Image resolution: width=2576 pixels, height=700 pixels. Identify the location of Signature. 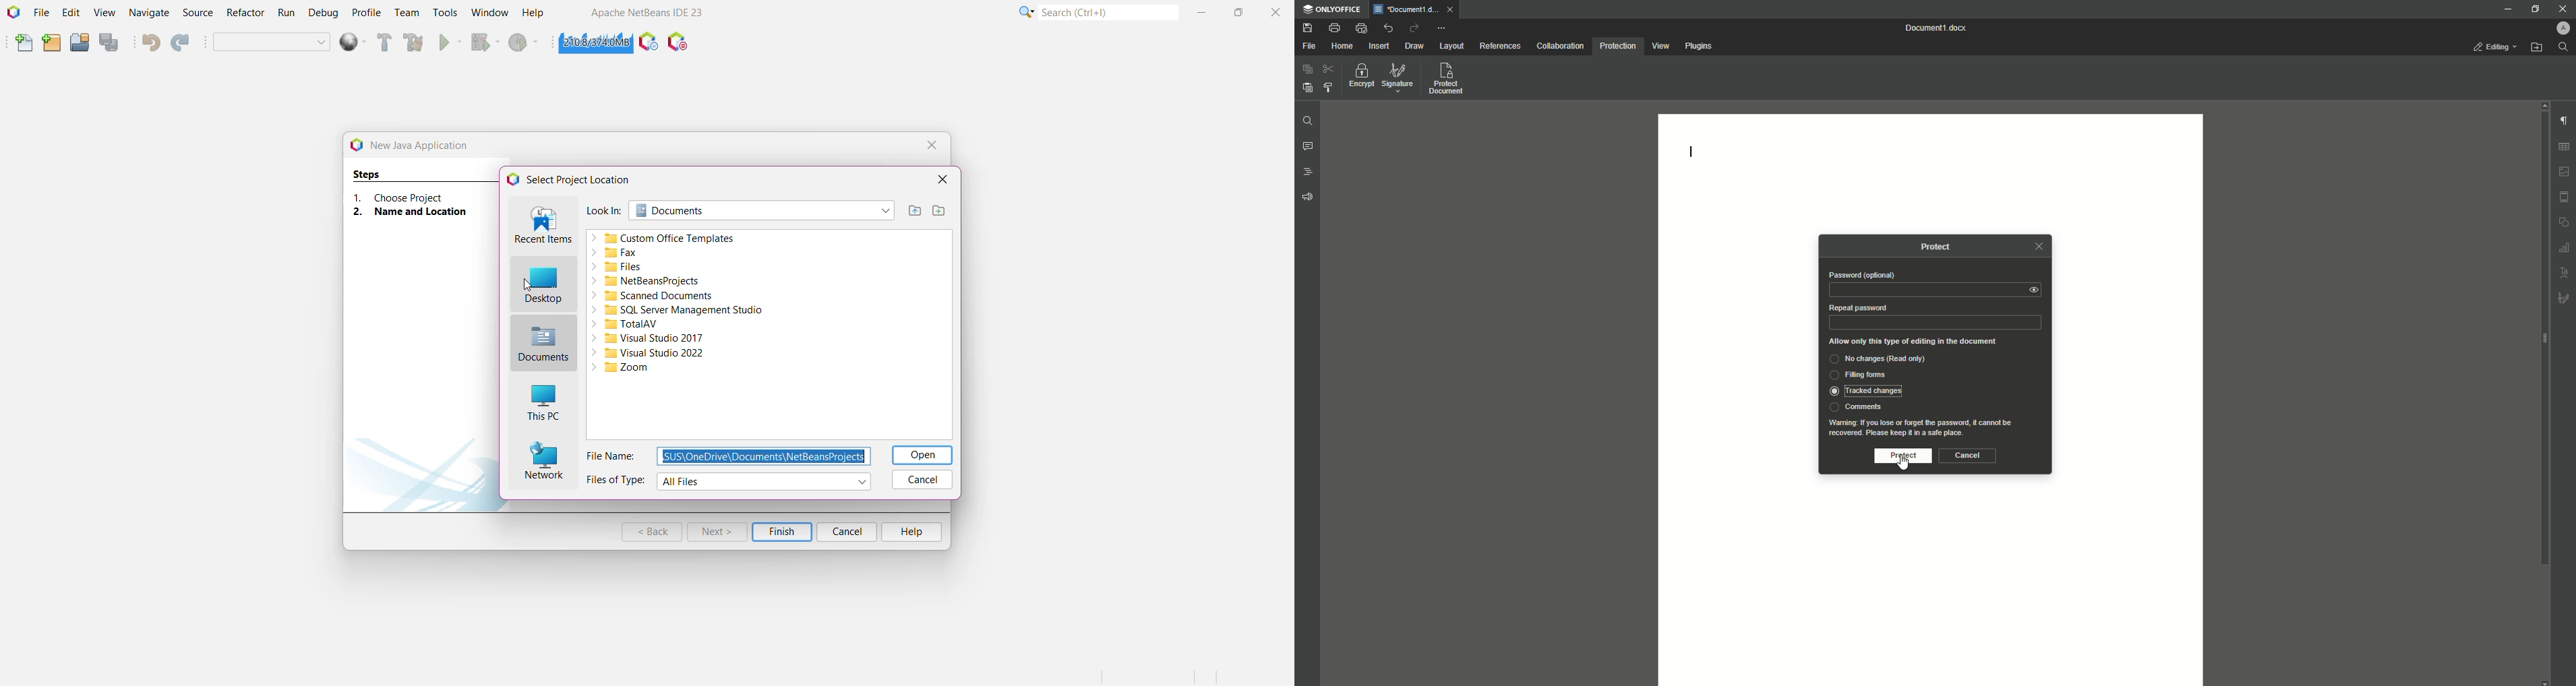
(1398, 78).